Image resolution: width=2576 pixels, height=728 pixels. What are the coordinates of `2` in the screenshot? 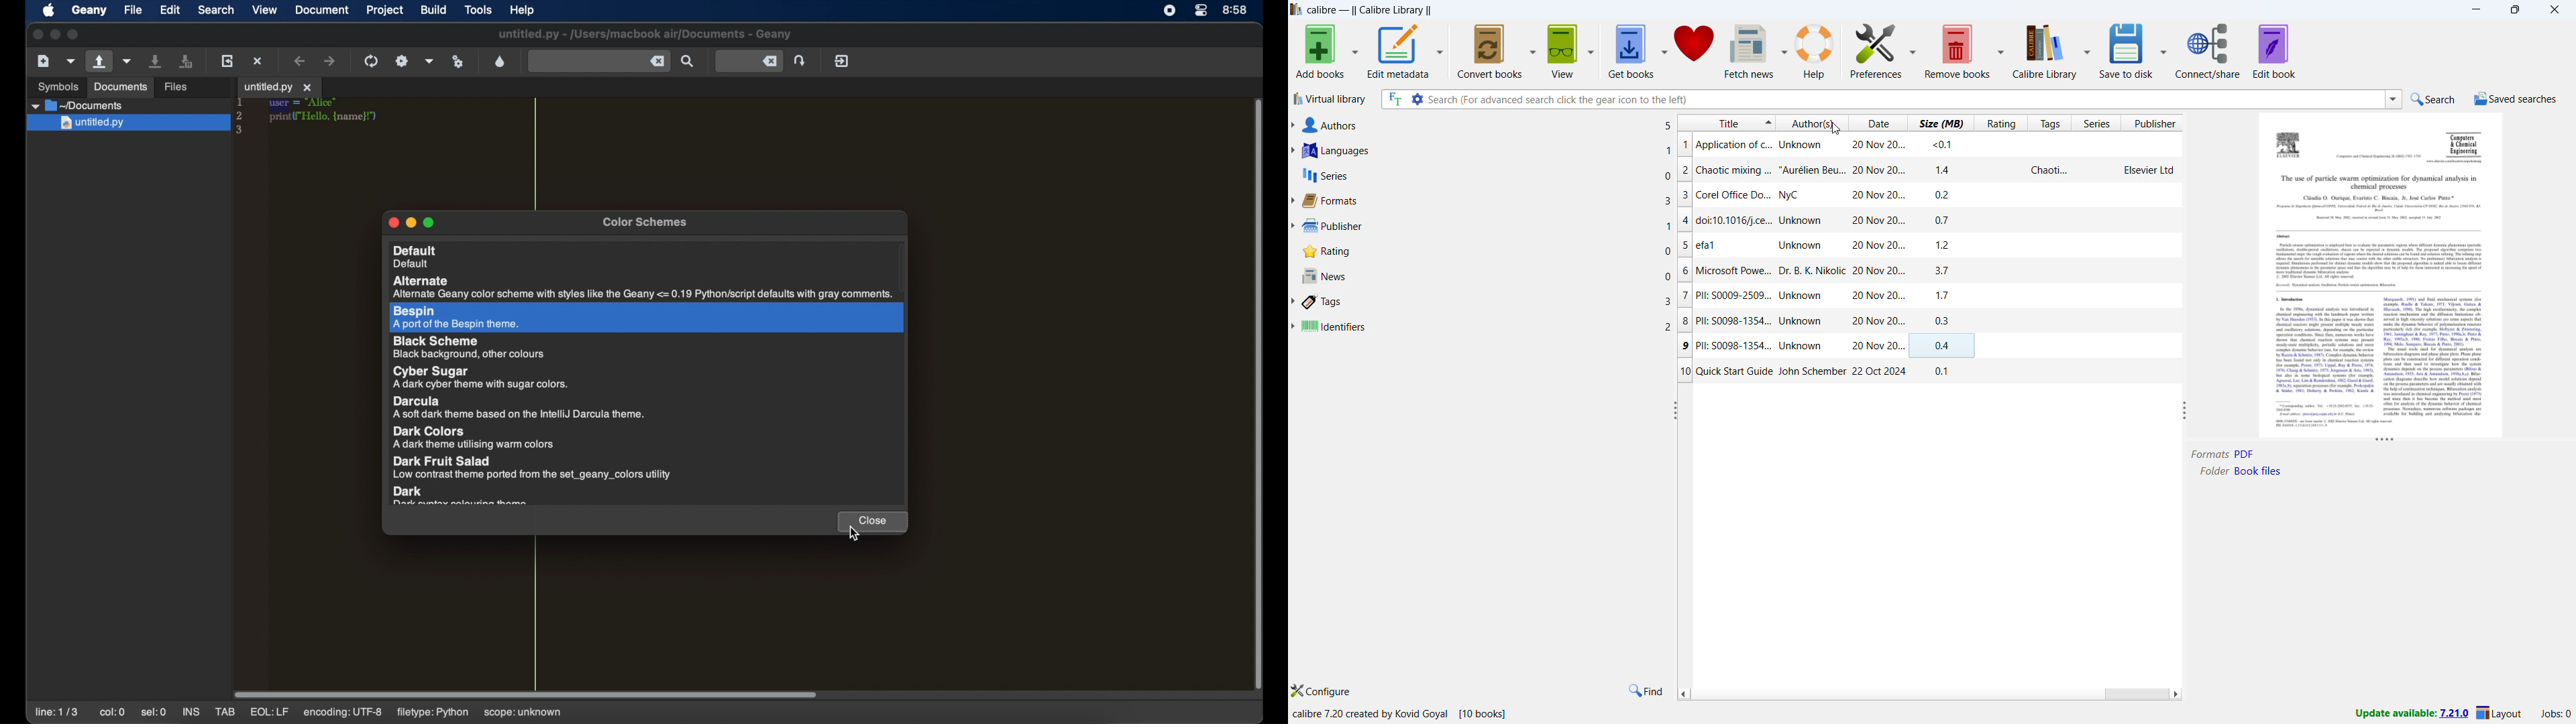 It's located at (1684, 173).